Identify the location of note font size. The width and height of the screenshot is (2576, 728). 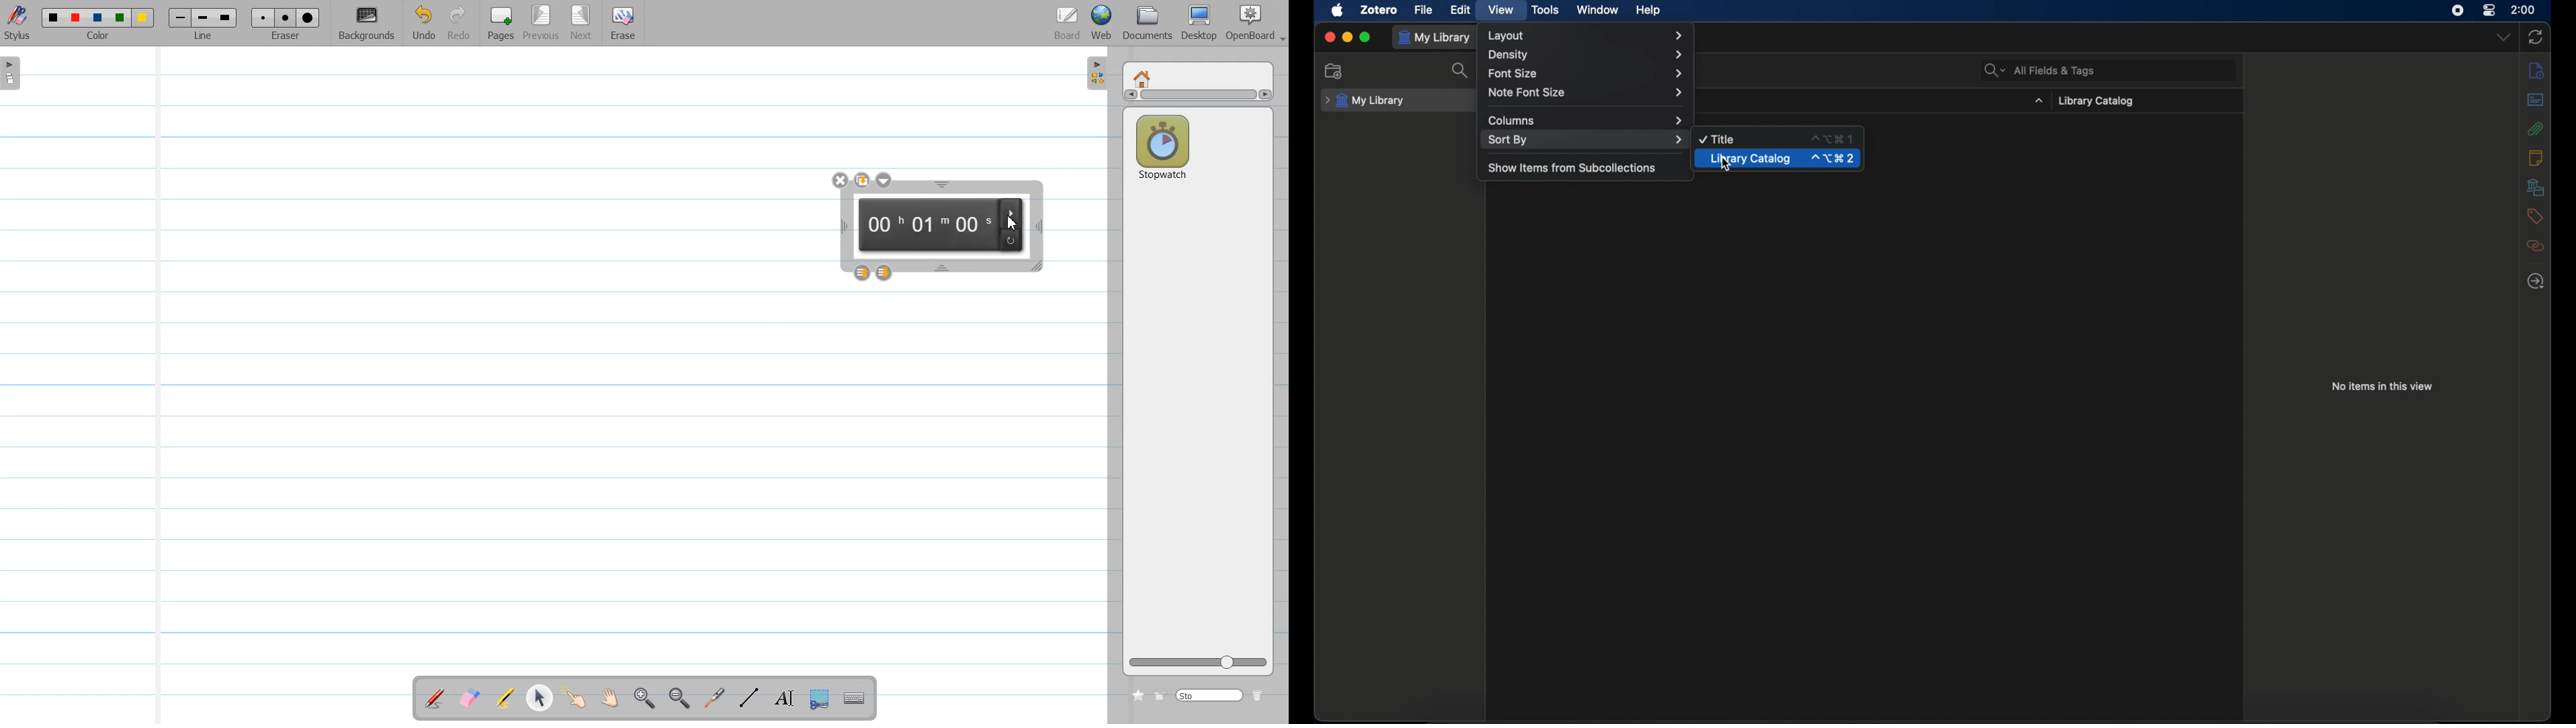
(1588, 93).